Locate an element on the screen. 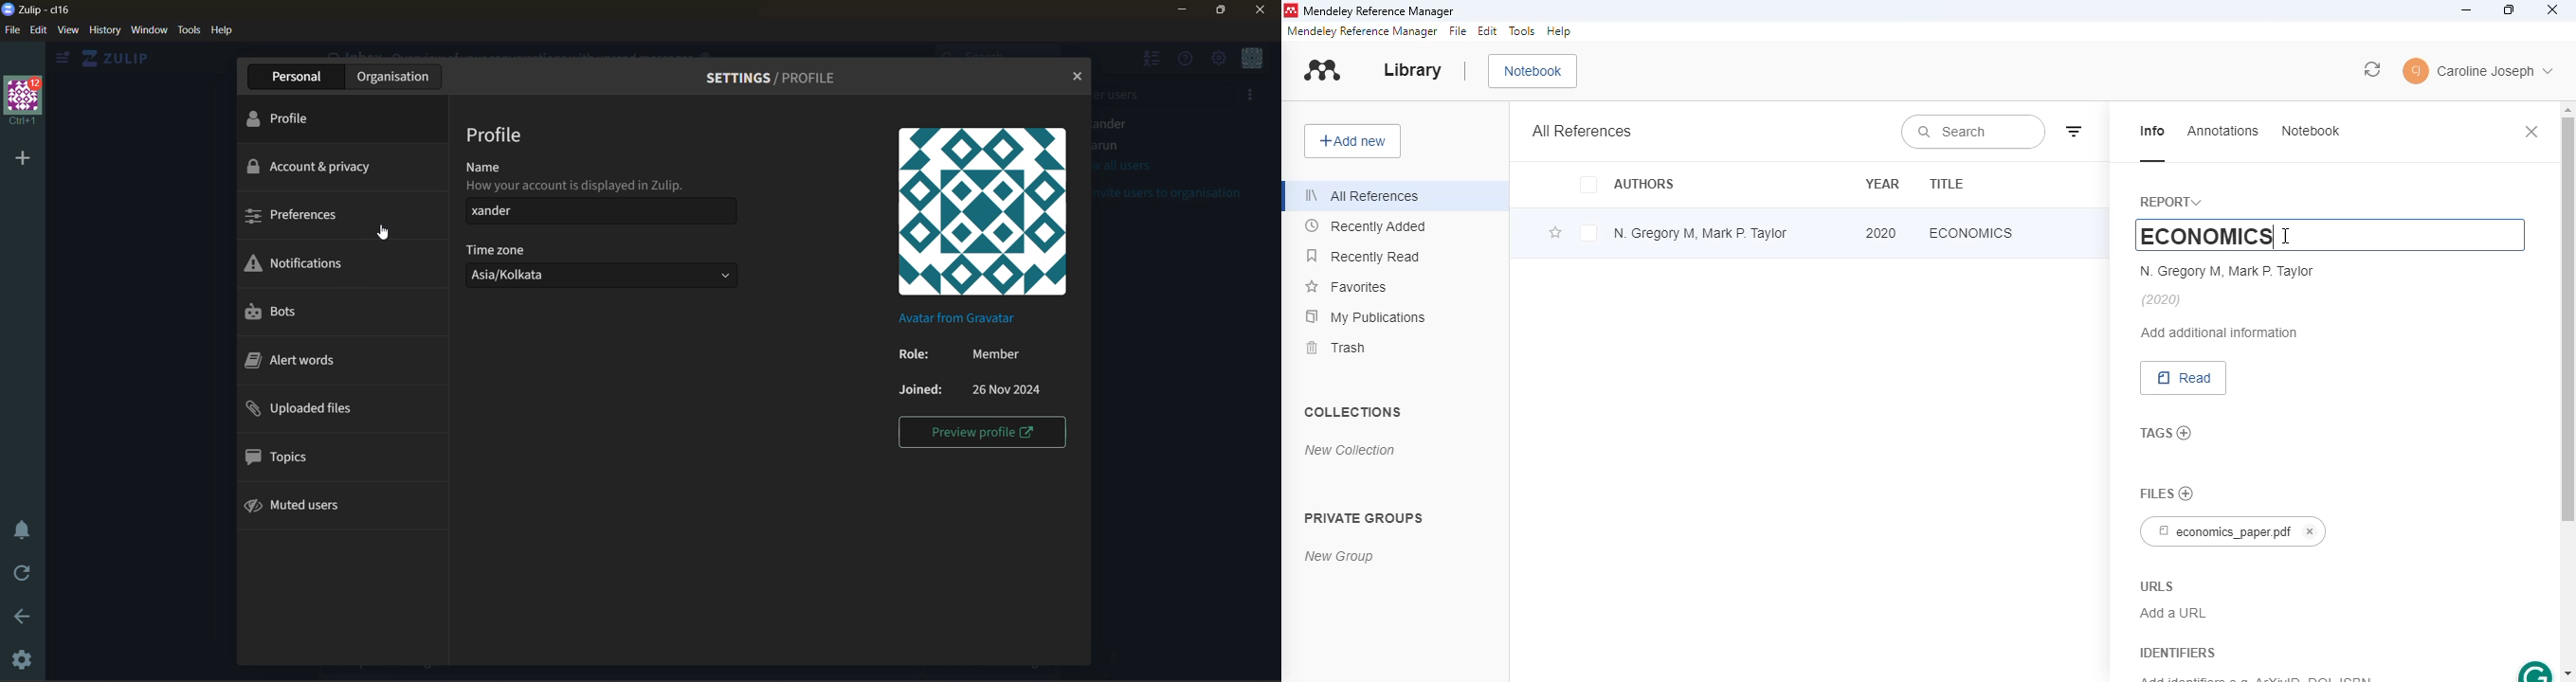 The image size is (2576, 700). settings is located at coordinates (23, 657).